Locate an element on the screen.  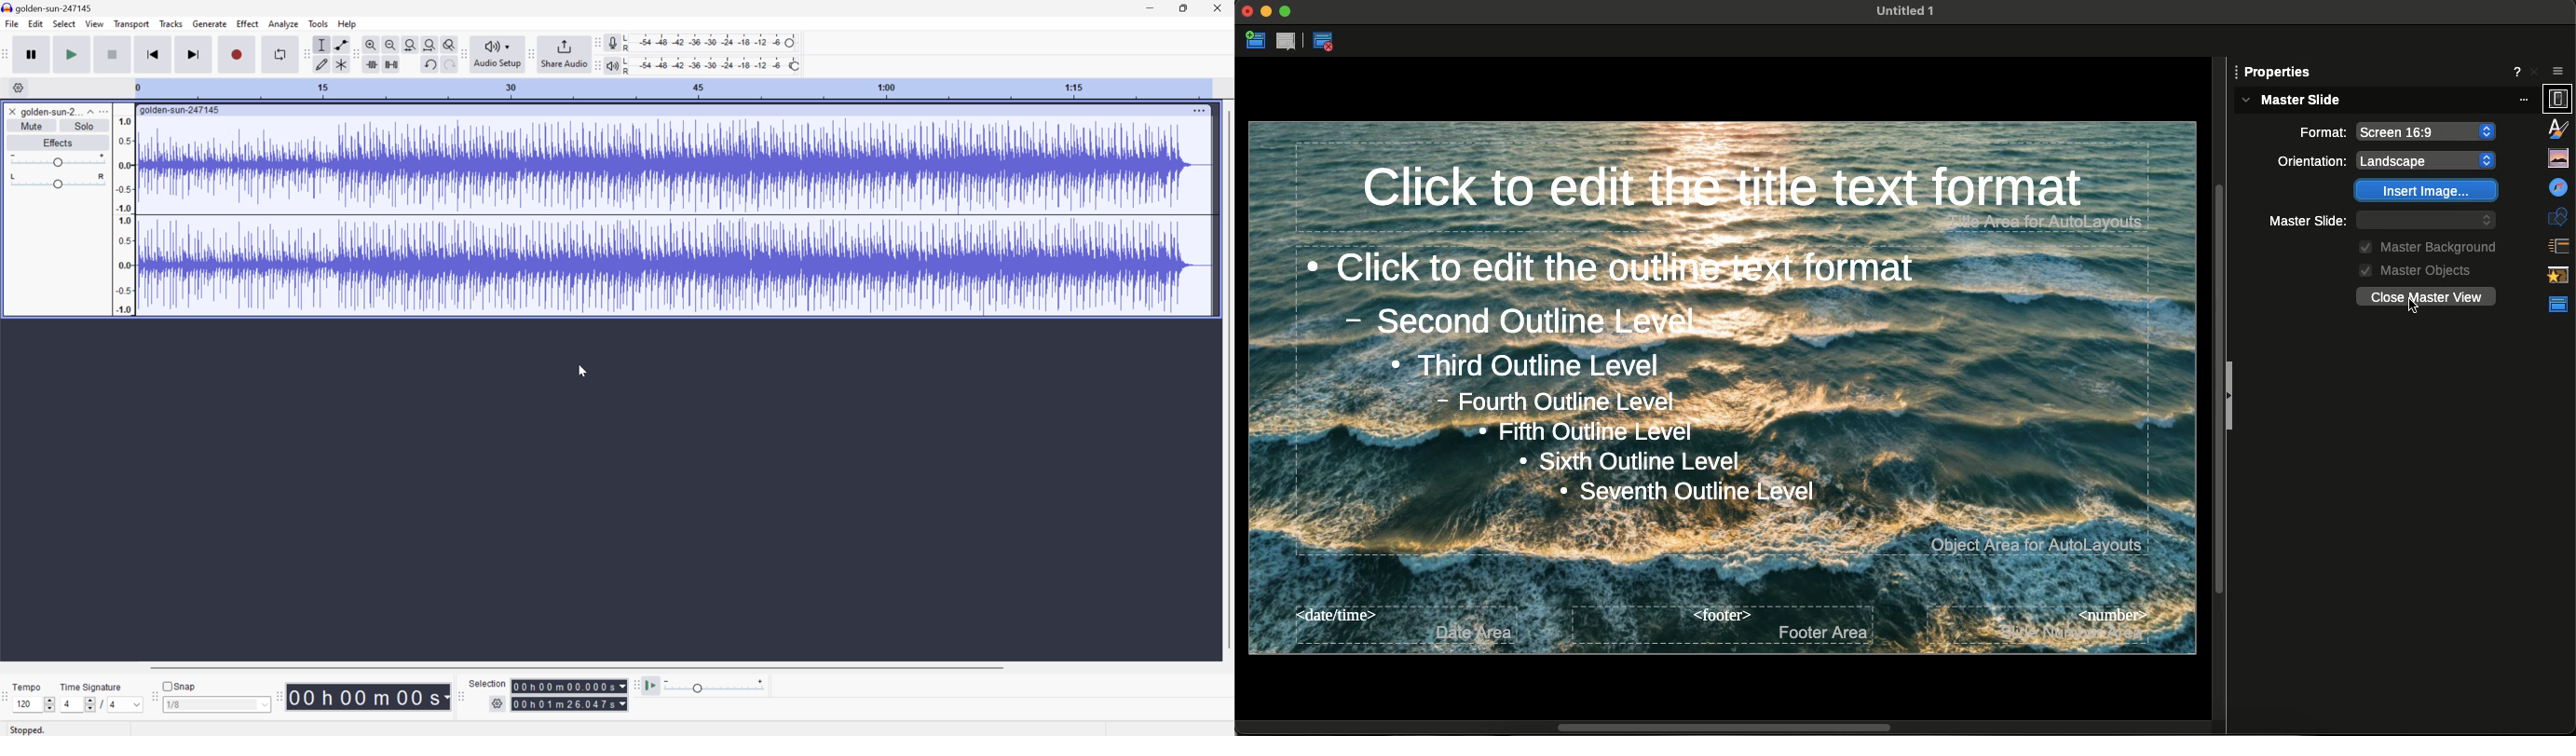
Stop is located at coordinates (111, 55).